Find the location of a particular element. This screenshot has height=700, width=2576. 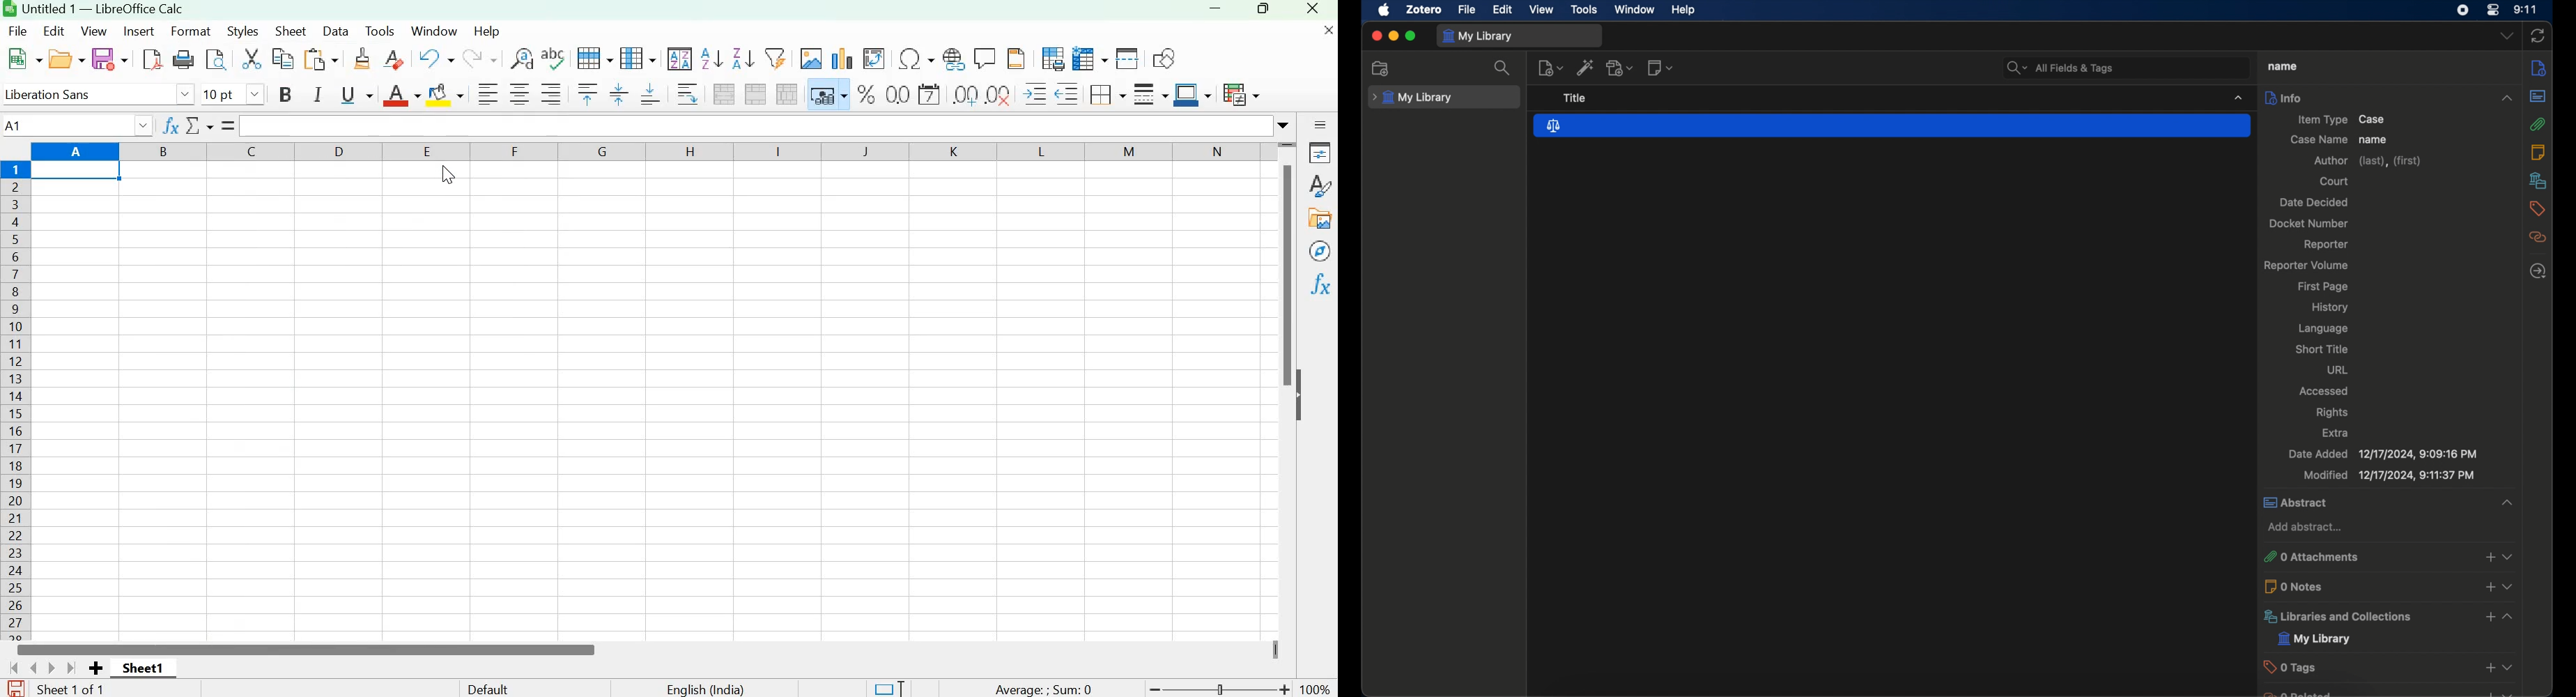

Align center is located at coordinates (520, 94).